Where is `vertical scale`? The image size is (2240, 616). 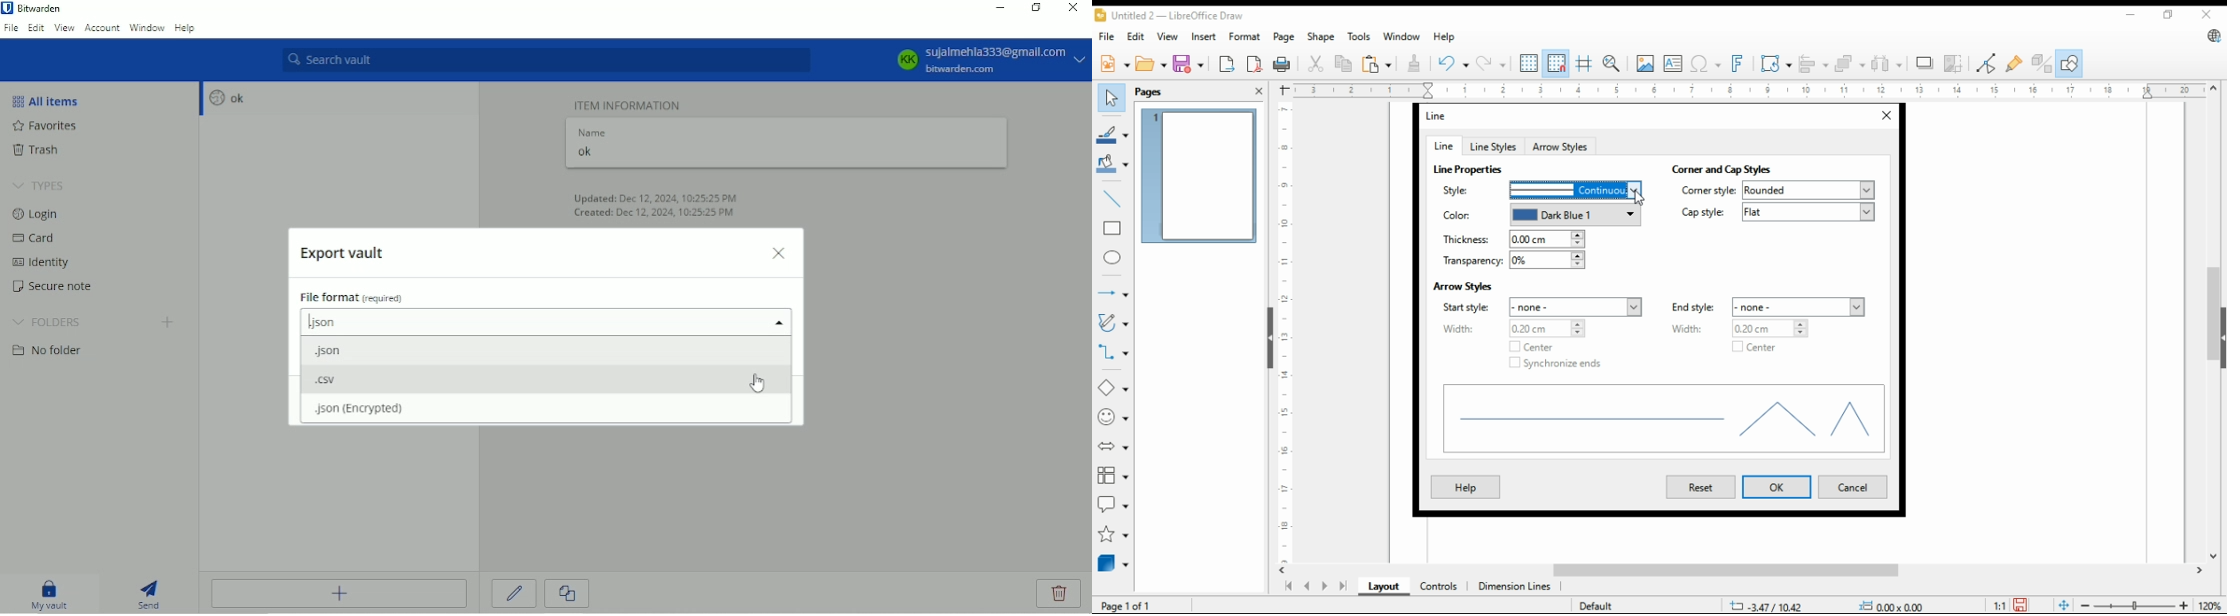
vertical scale is located at coordinates (1283, 332).